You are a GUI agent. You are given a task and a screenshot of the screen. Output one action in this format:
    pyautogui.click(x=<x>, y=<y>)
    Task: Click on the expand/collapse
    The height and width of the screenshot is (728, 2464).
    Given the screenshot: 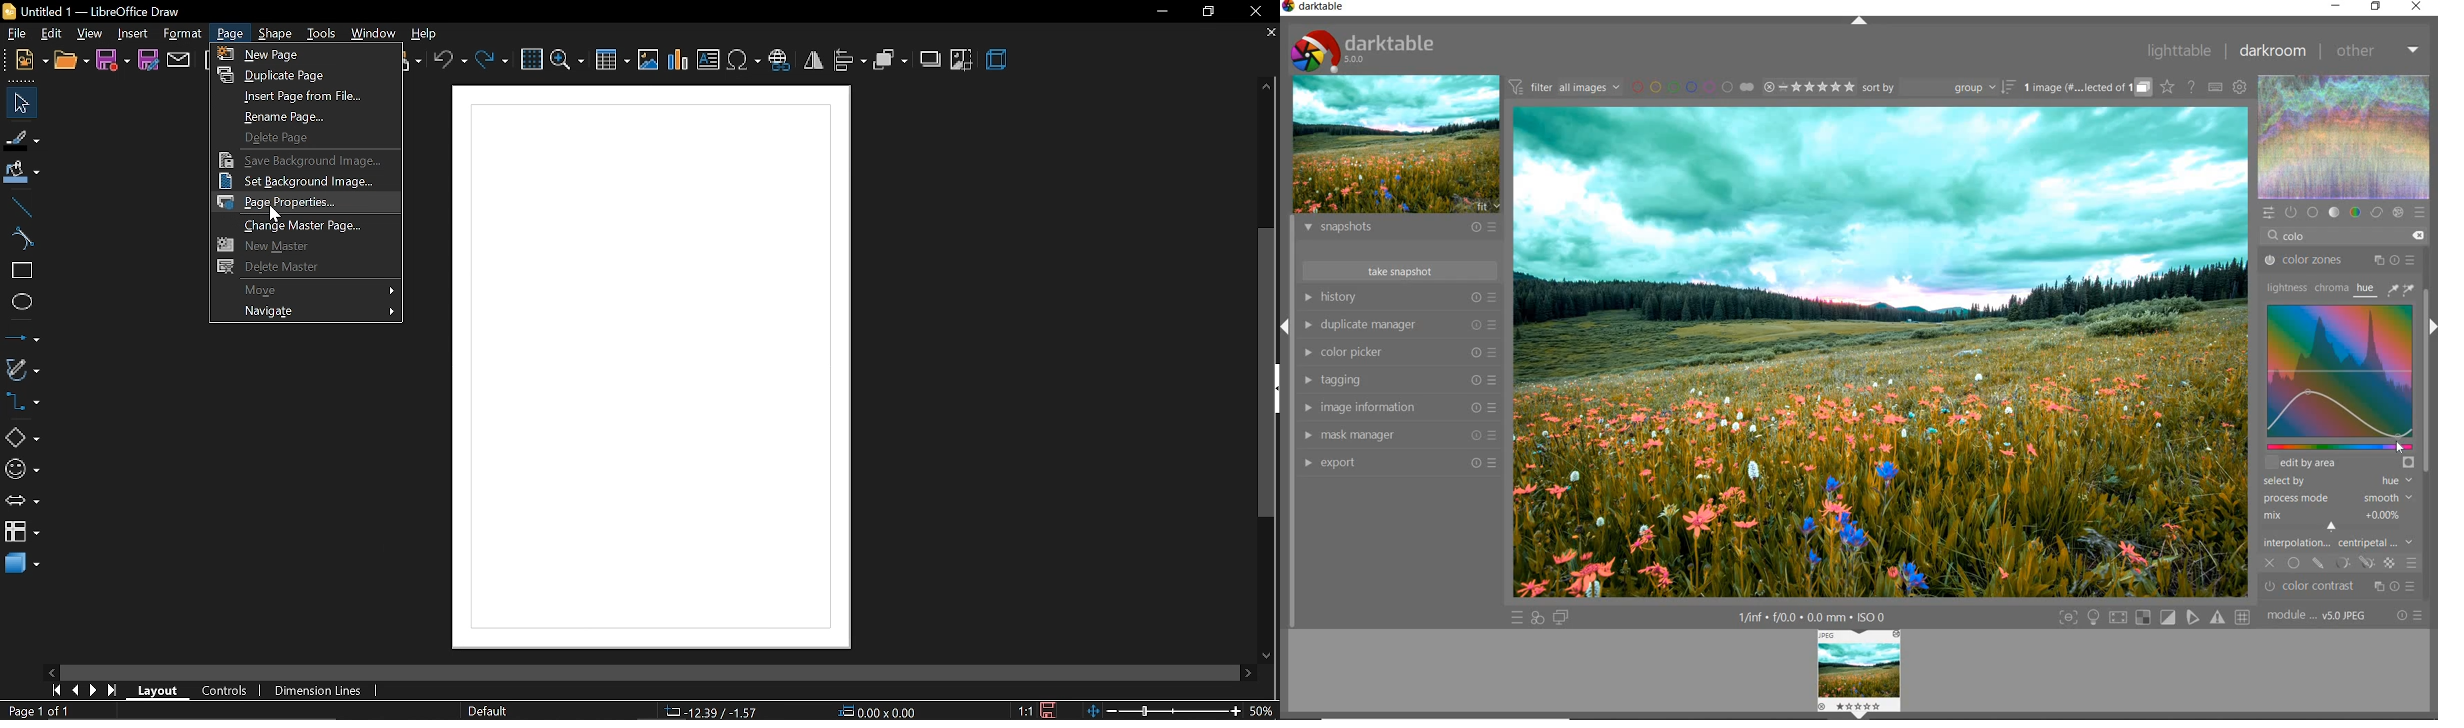 What is the action you would take?
    pyautogui.click(x=1861, y=21)
    